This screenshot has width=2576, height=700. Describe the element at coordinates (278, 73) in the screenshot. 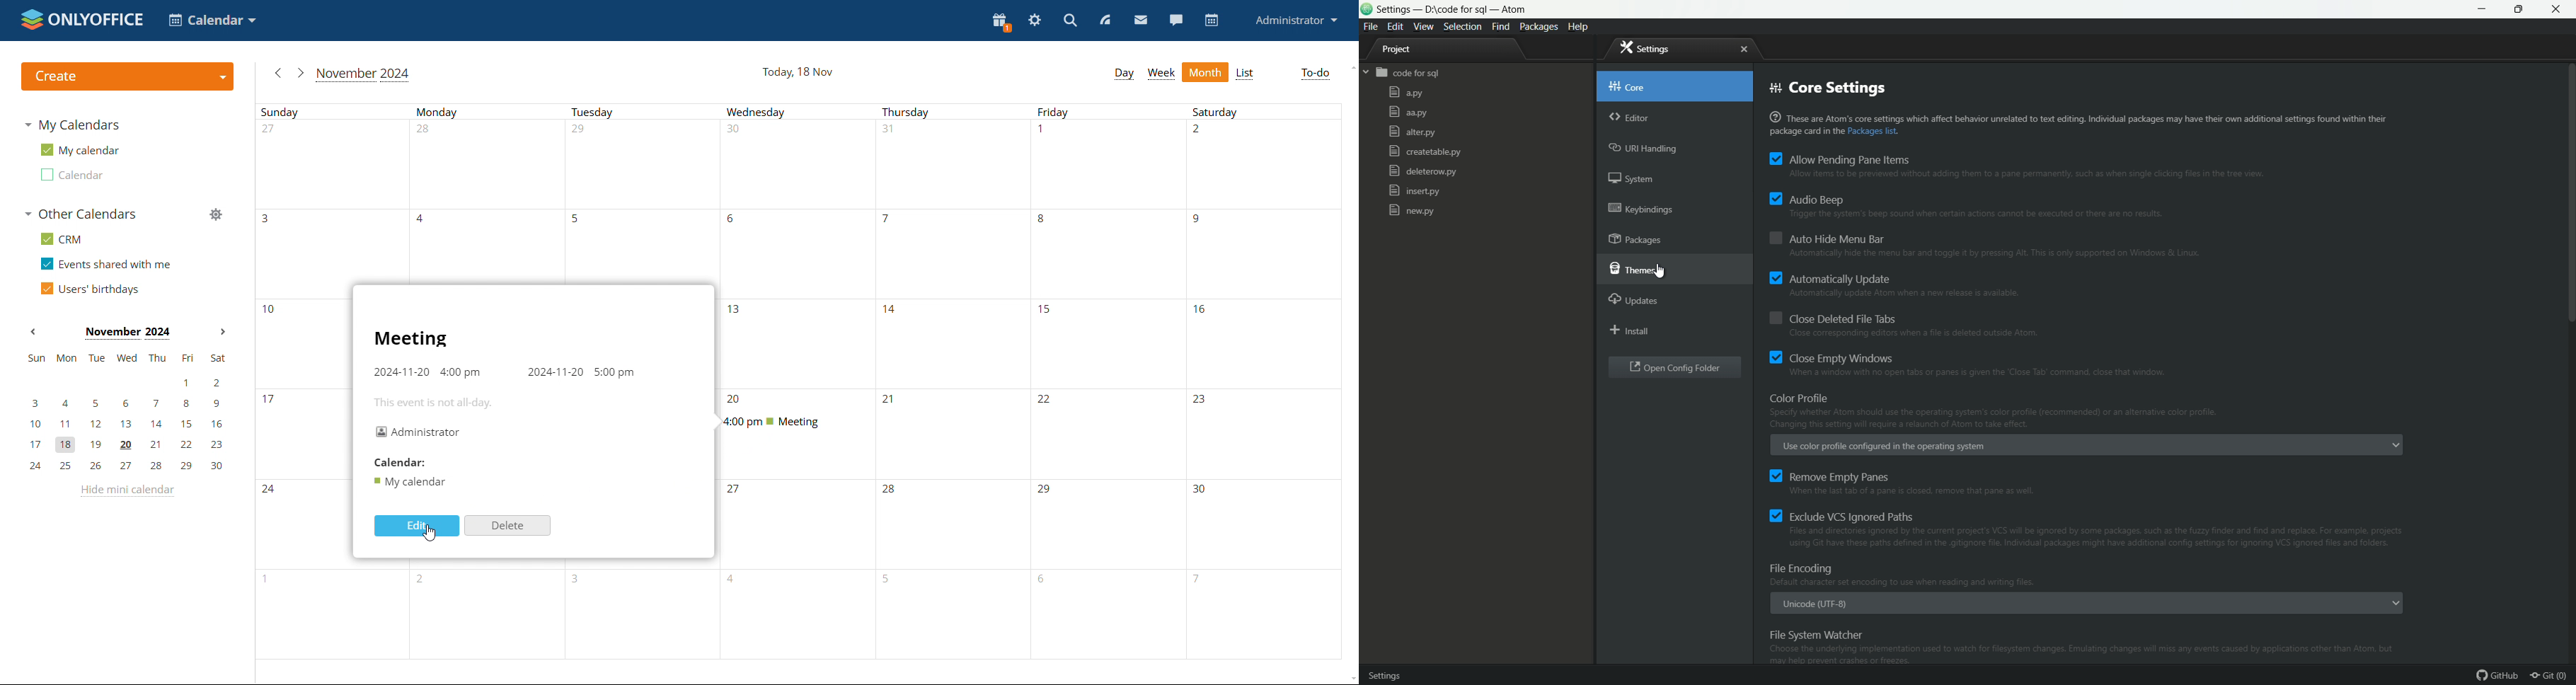

I see `previous month` at that location.